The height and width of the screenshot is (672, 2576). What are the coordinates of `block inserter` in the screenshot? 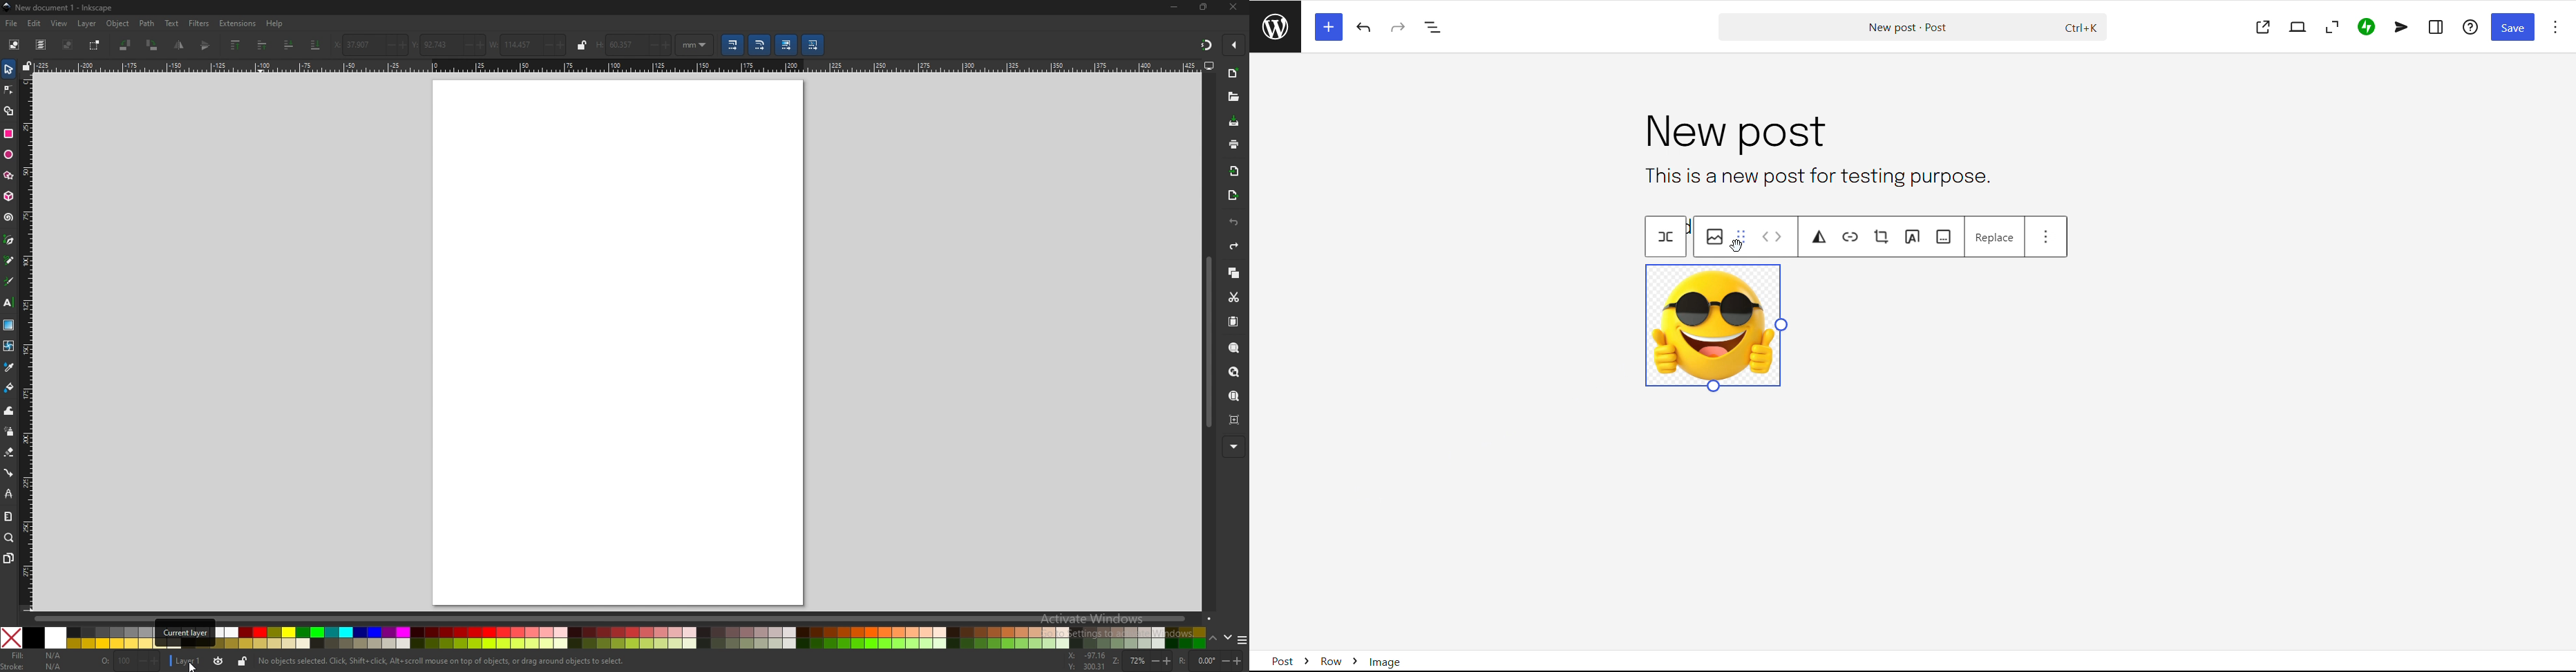 It's located at (1327, 26).